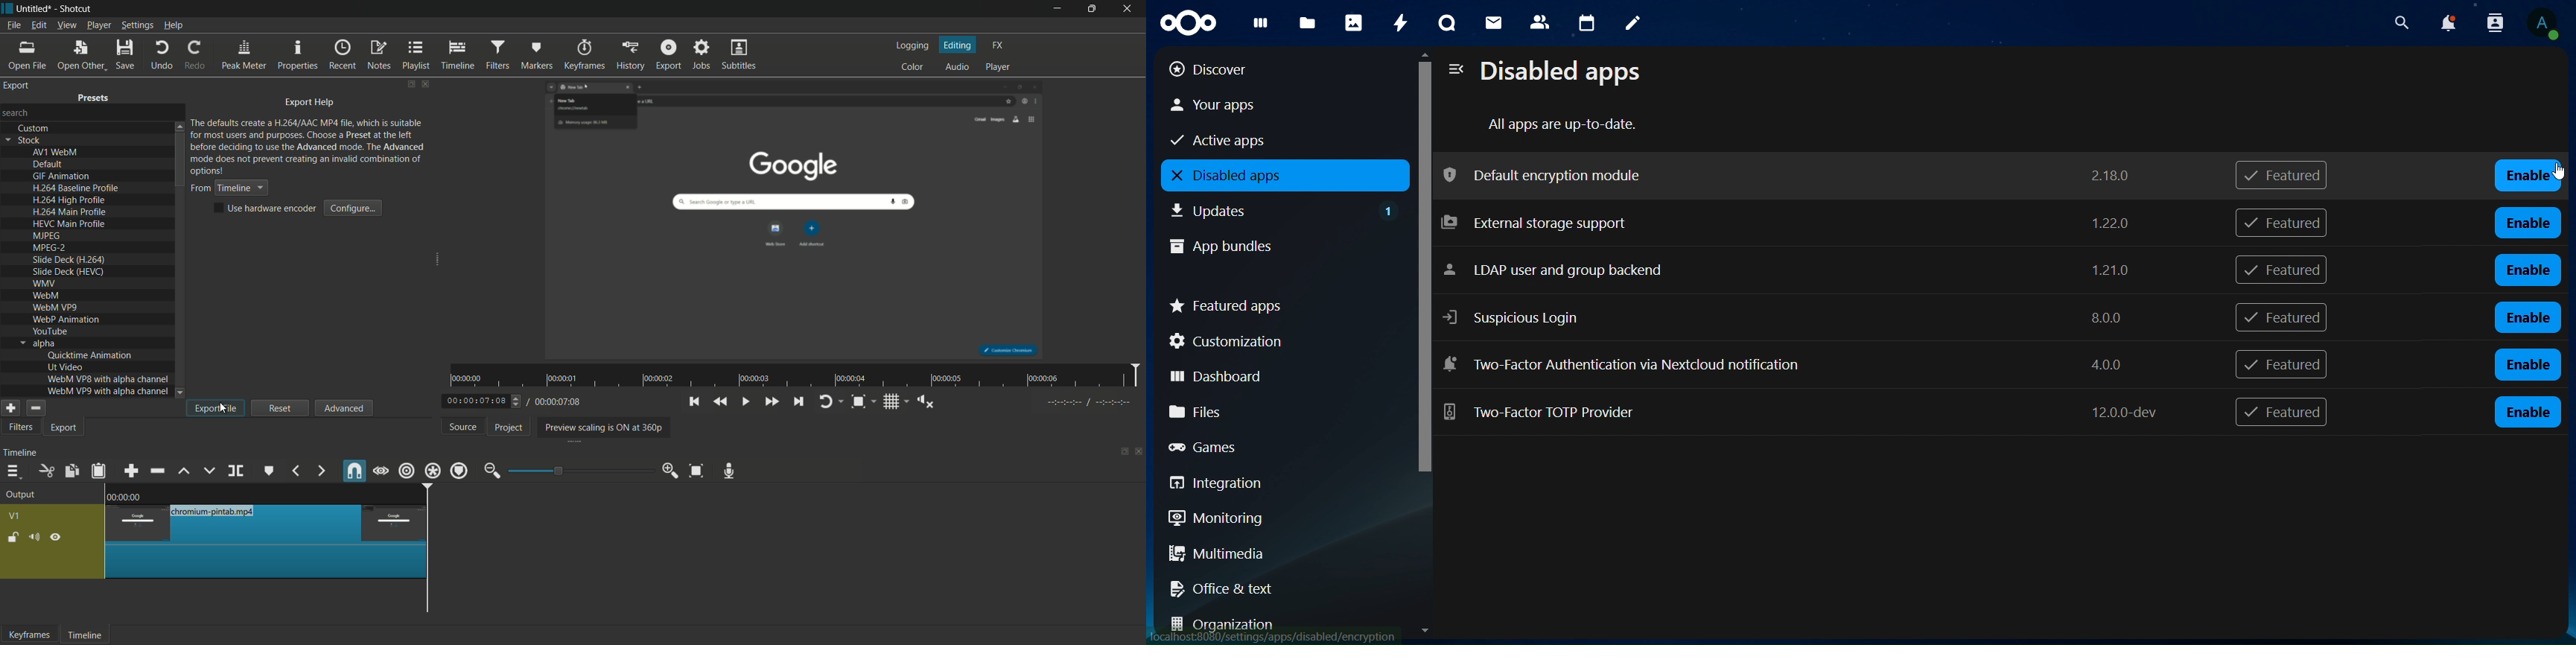 The image size is (2576, 672). Describe the element at coordinates (105, 392) in the screenshot. I see `webm vp9 with alpha channel` at that location.